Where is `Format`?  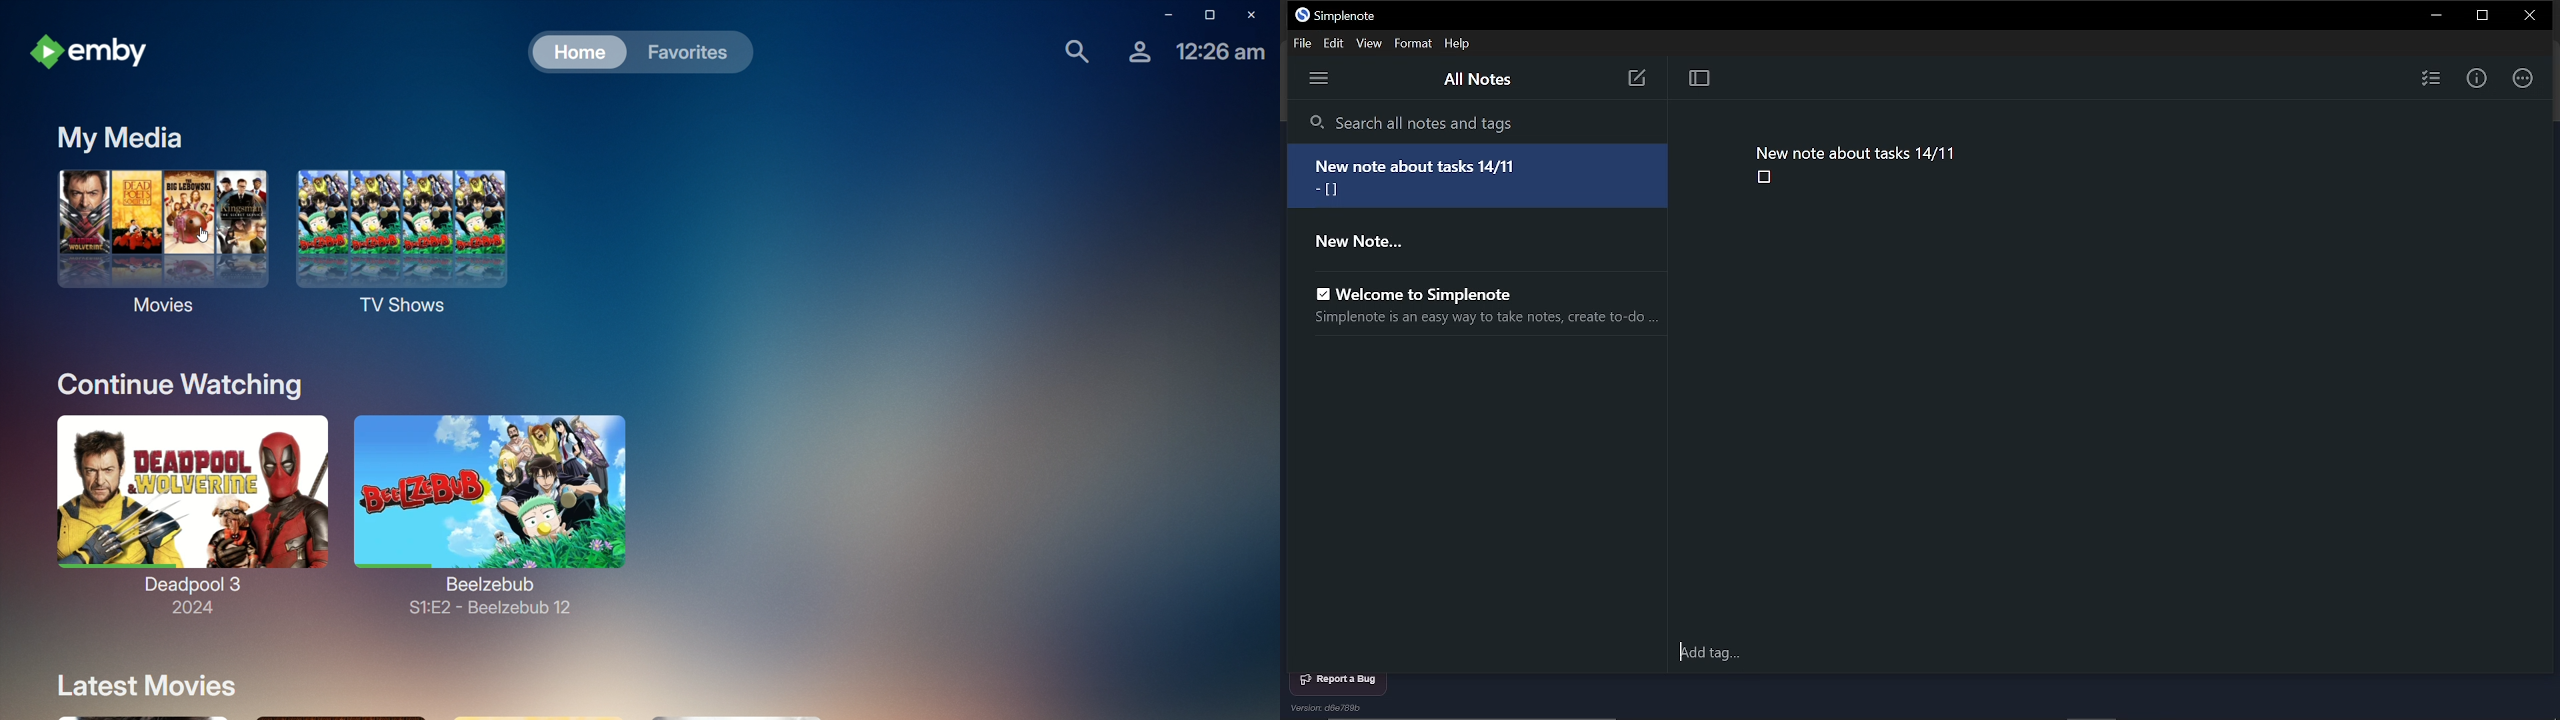 Format is located at coordinates (1412, 44).